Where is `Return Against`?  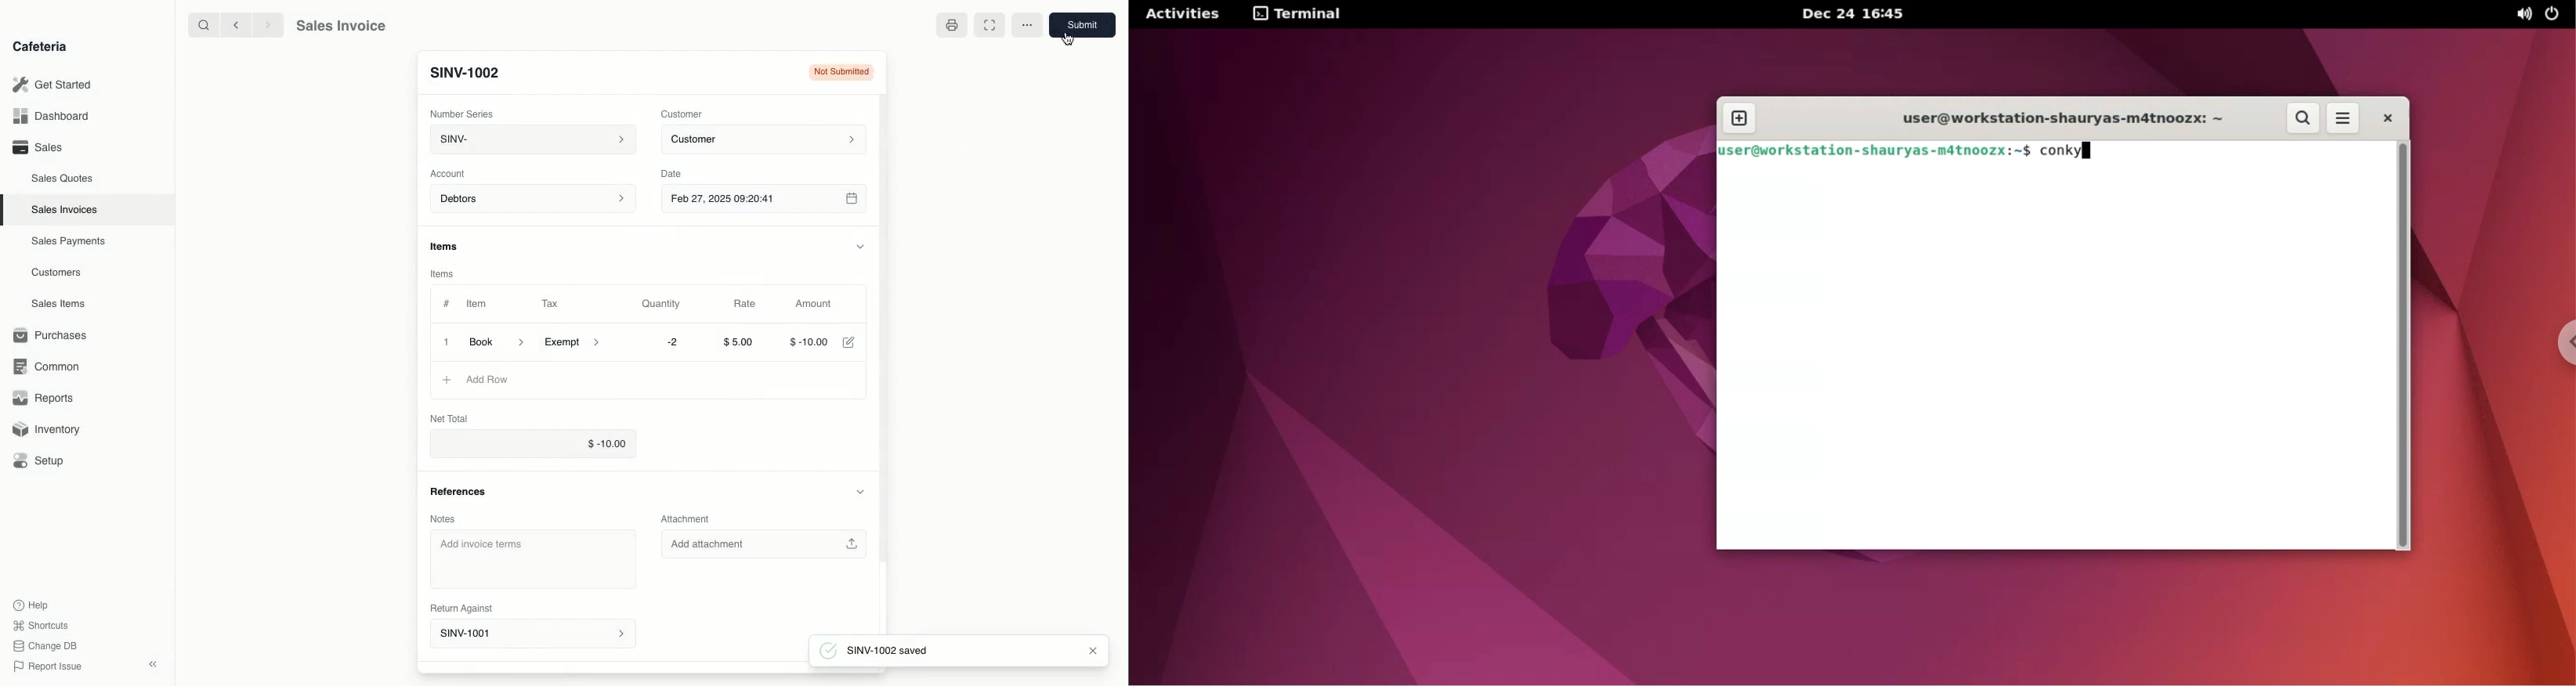
Return Against is located at coordinates (459, 608).